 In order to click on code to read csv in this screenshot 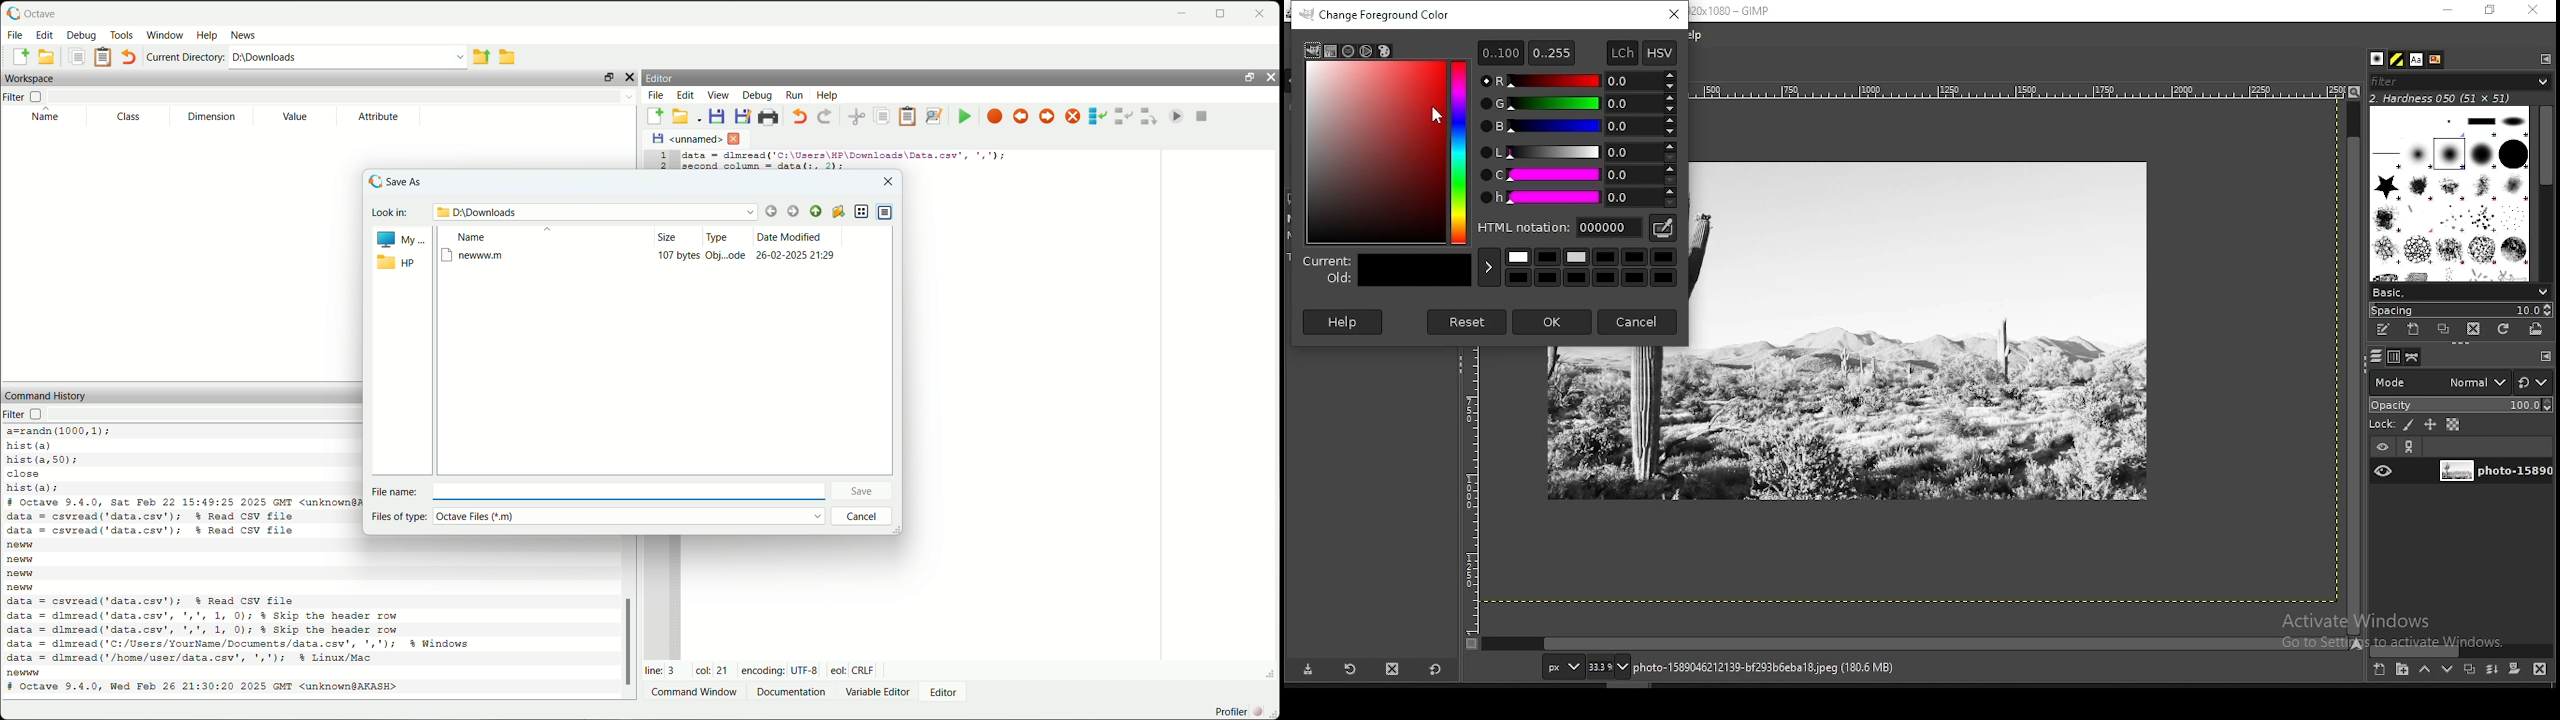, I will do `click(173, 523)`.